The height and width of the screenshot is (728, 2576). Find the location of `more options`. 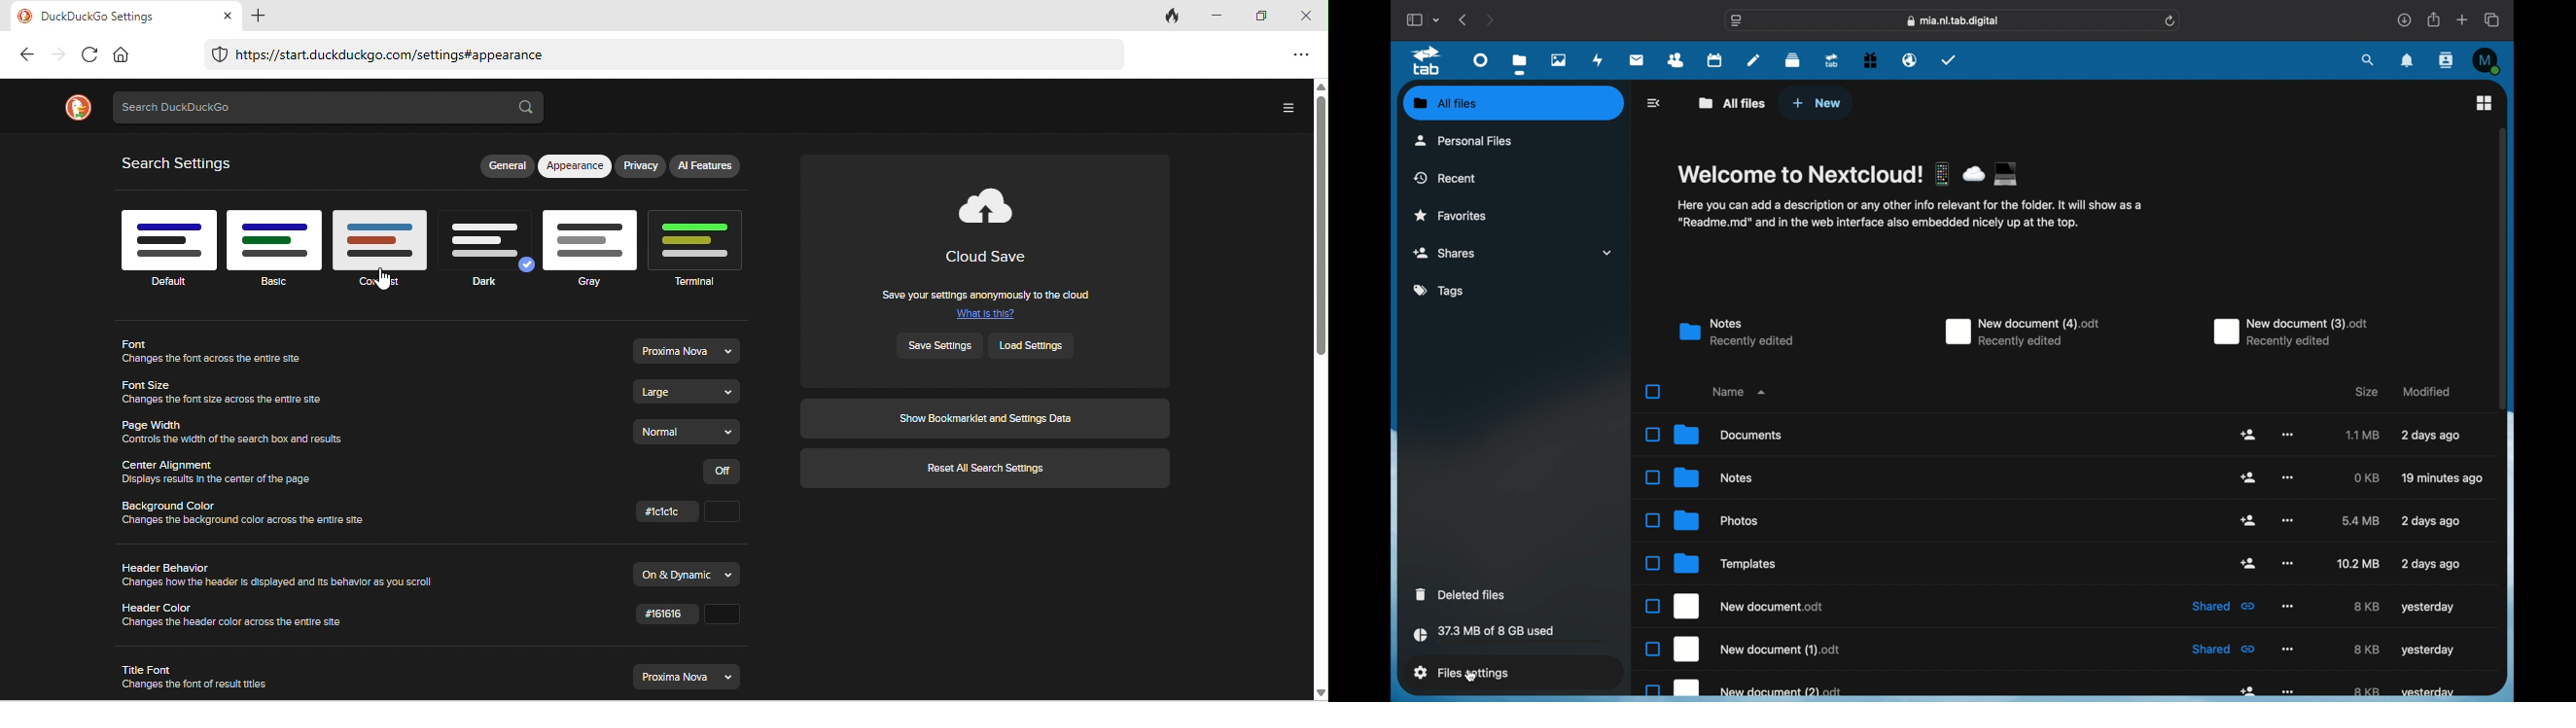

more options is located at coordinates (2288, 563).